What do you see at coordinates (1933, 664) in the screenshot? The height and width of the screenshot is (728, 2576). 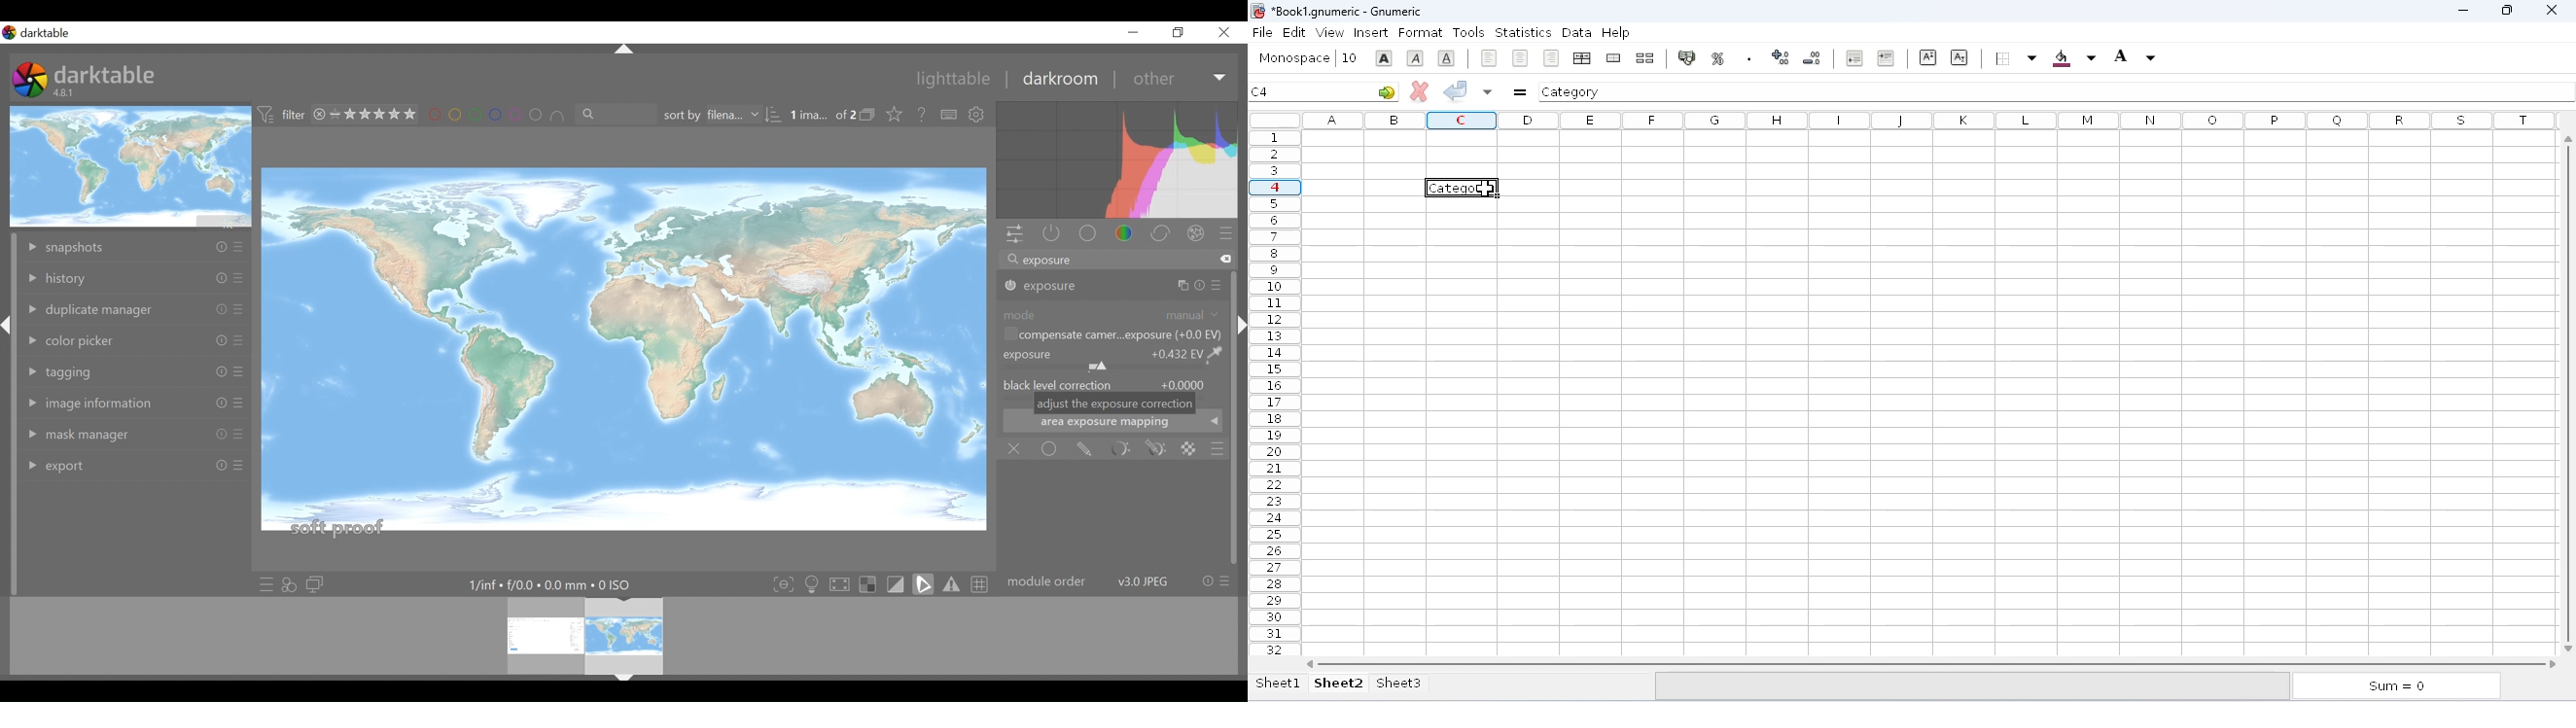 I see `horizontal scroll bar` at bounding box center [1933, 664].